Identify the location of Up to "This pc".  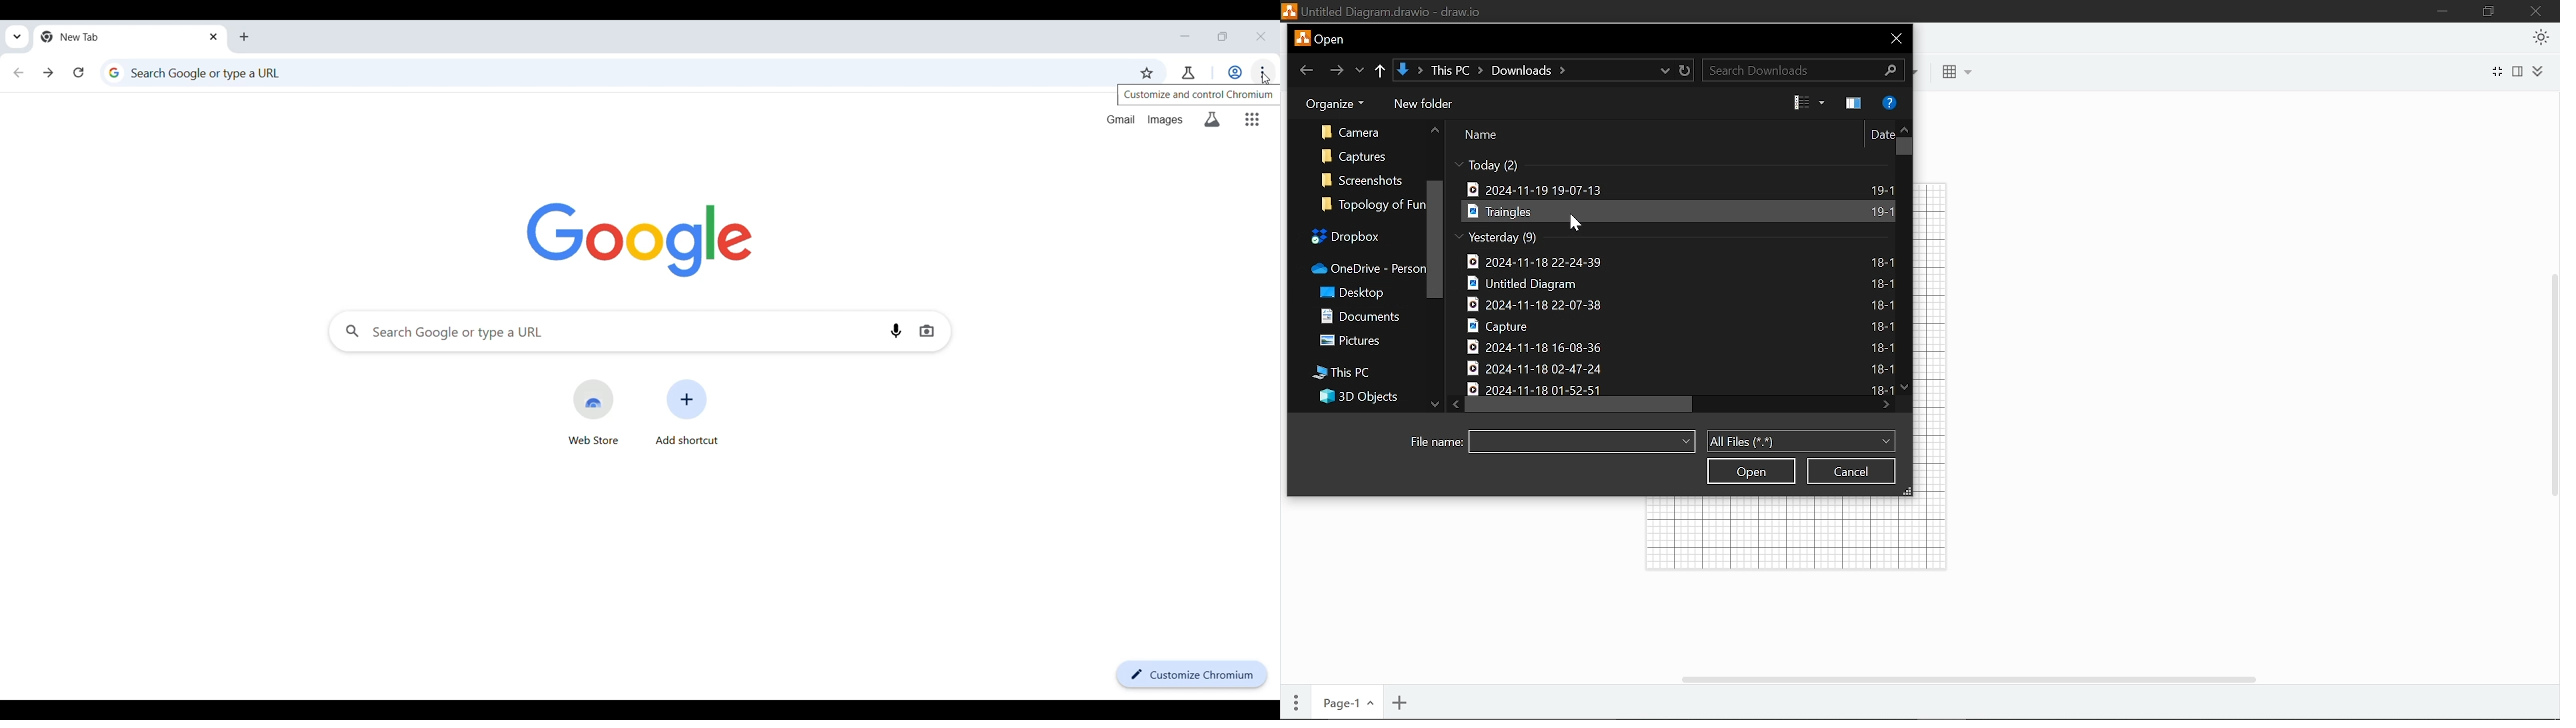
(1381, 70).